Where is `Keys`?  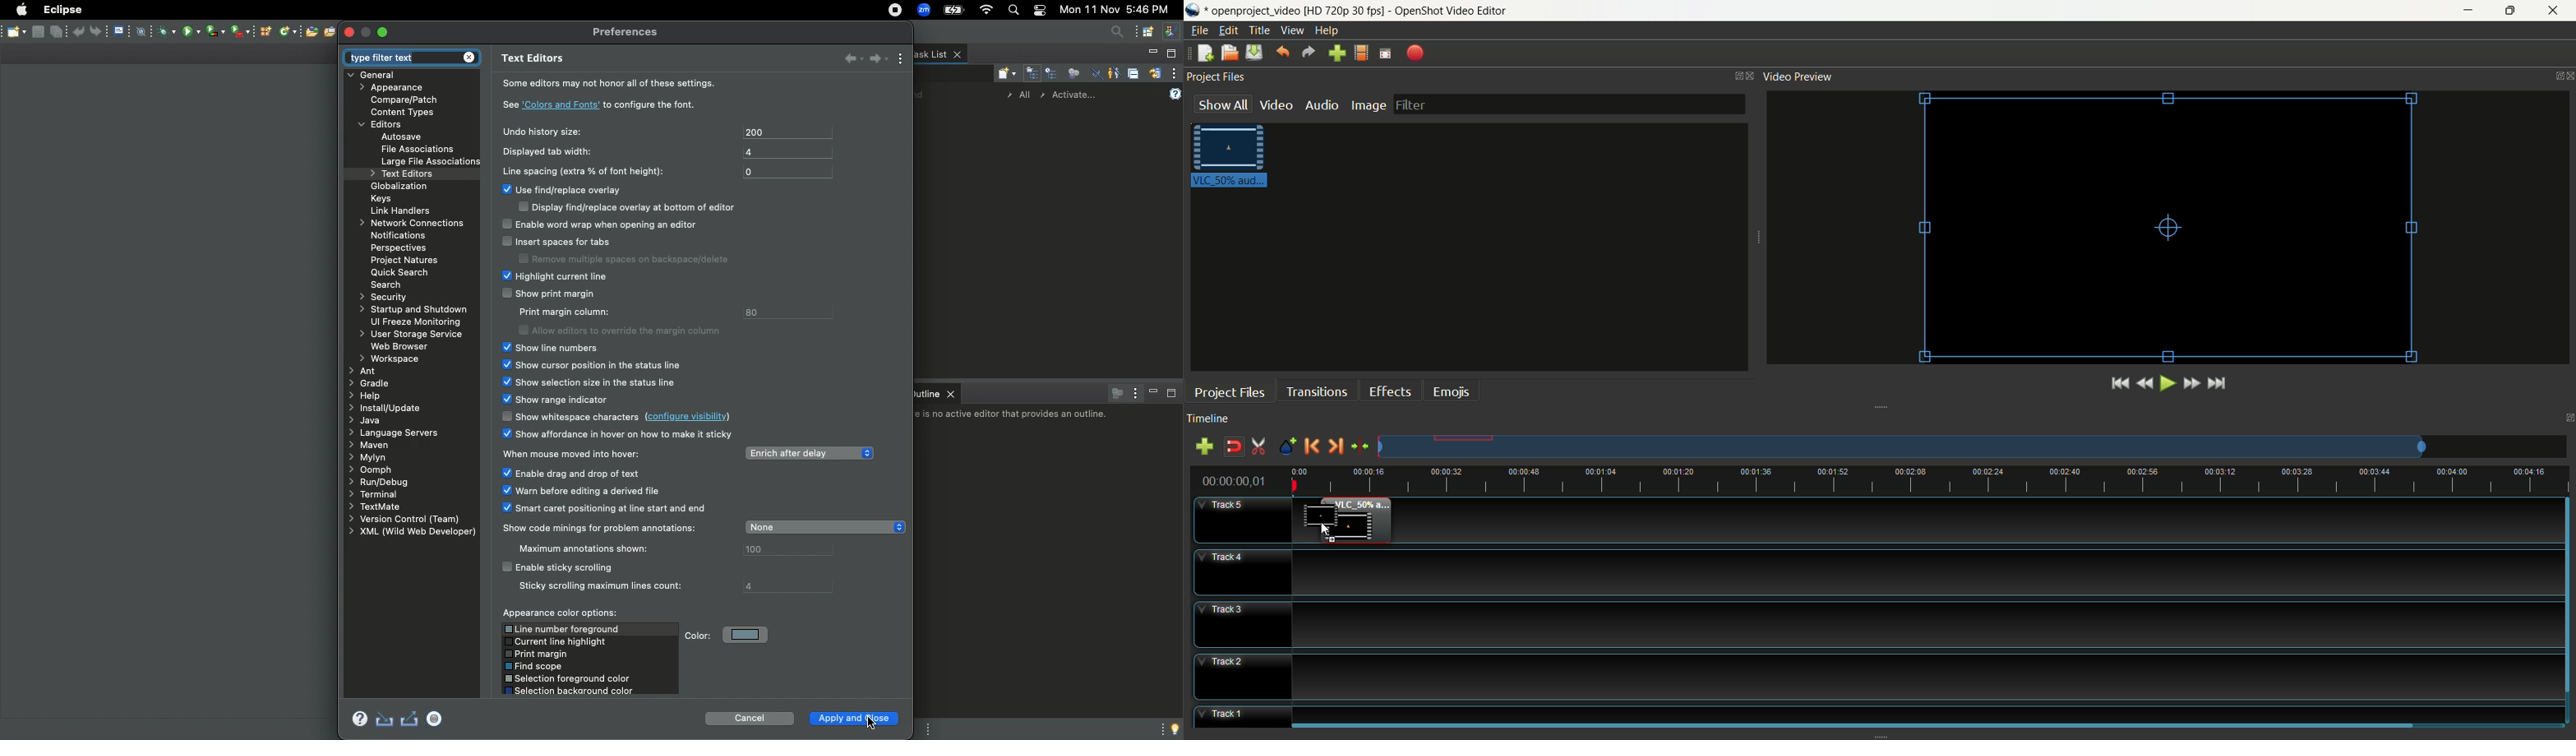
Keys is located at coordinates (381, 199).